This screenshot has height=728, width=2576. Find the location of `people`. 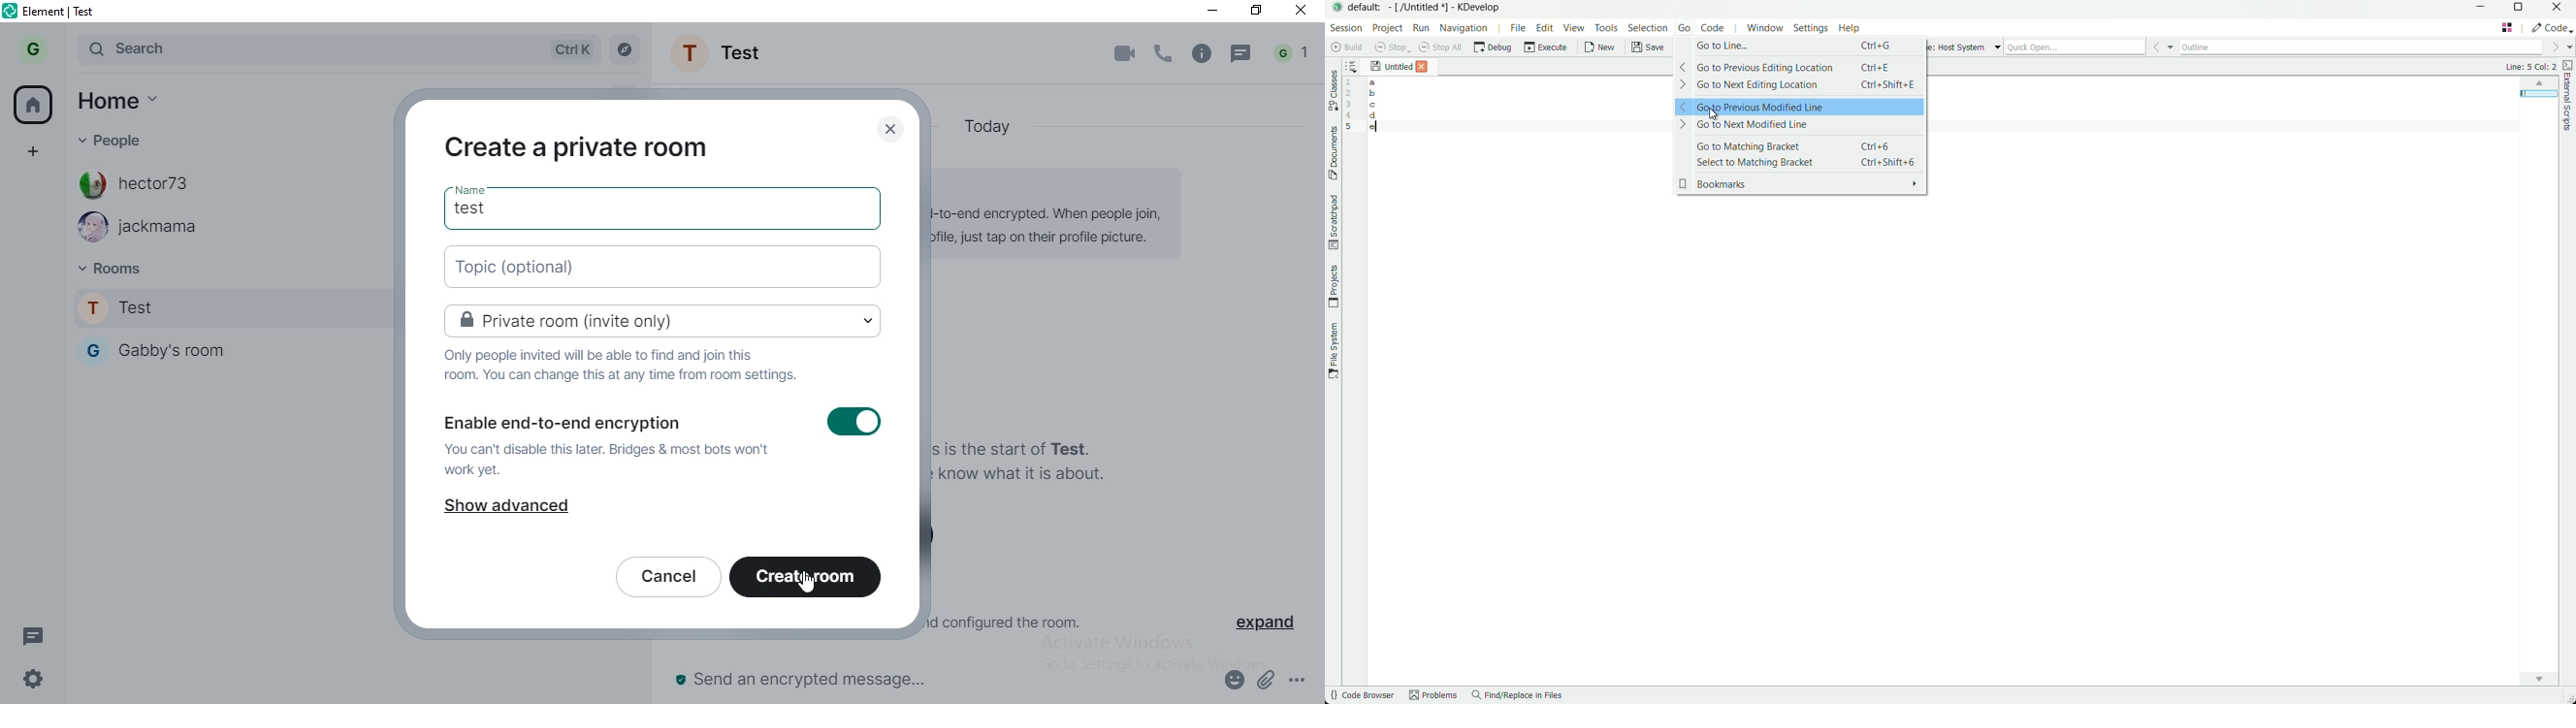

people is located at coordinates (124, 138).